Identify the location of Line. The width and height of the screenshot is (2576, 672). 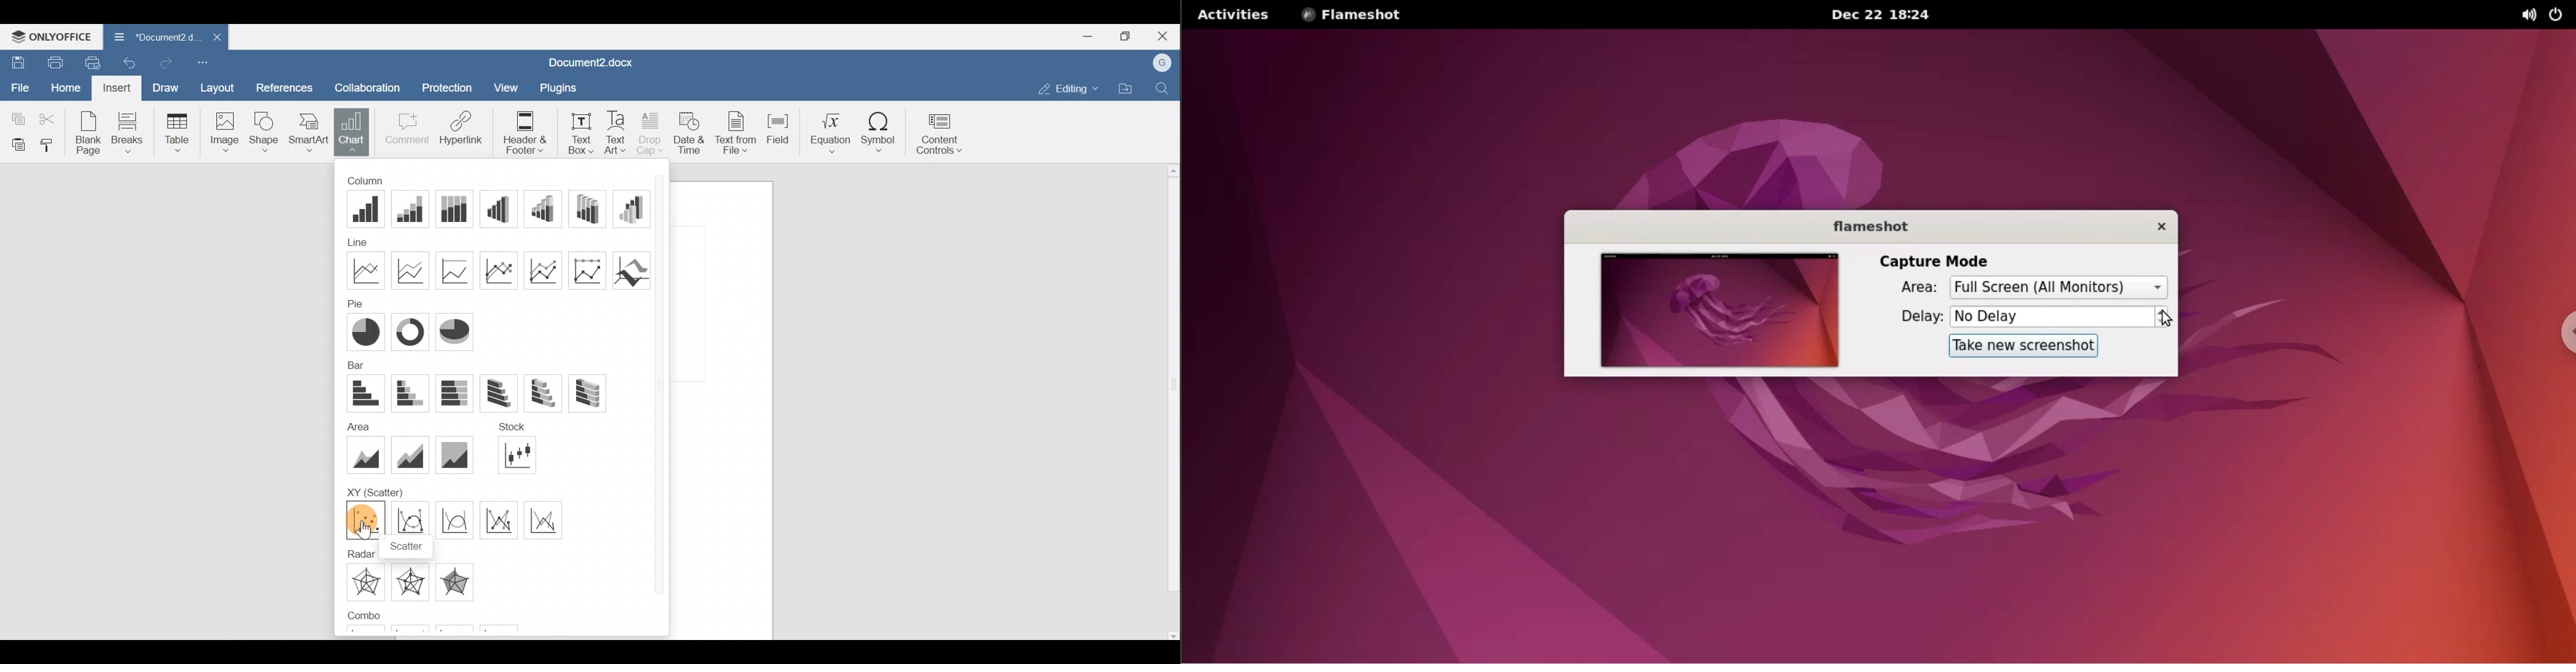
(370, 242).